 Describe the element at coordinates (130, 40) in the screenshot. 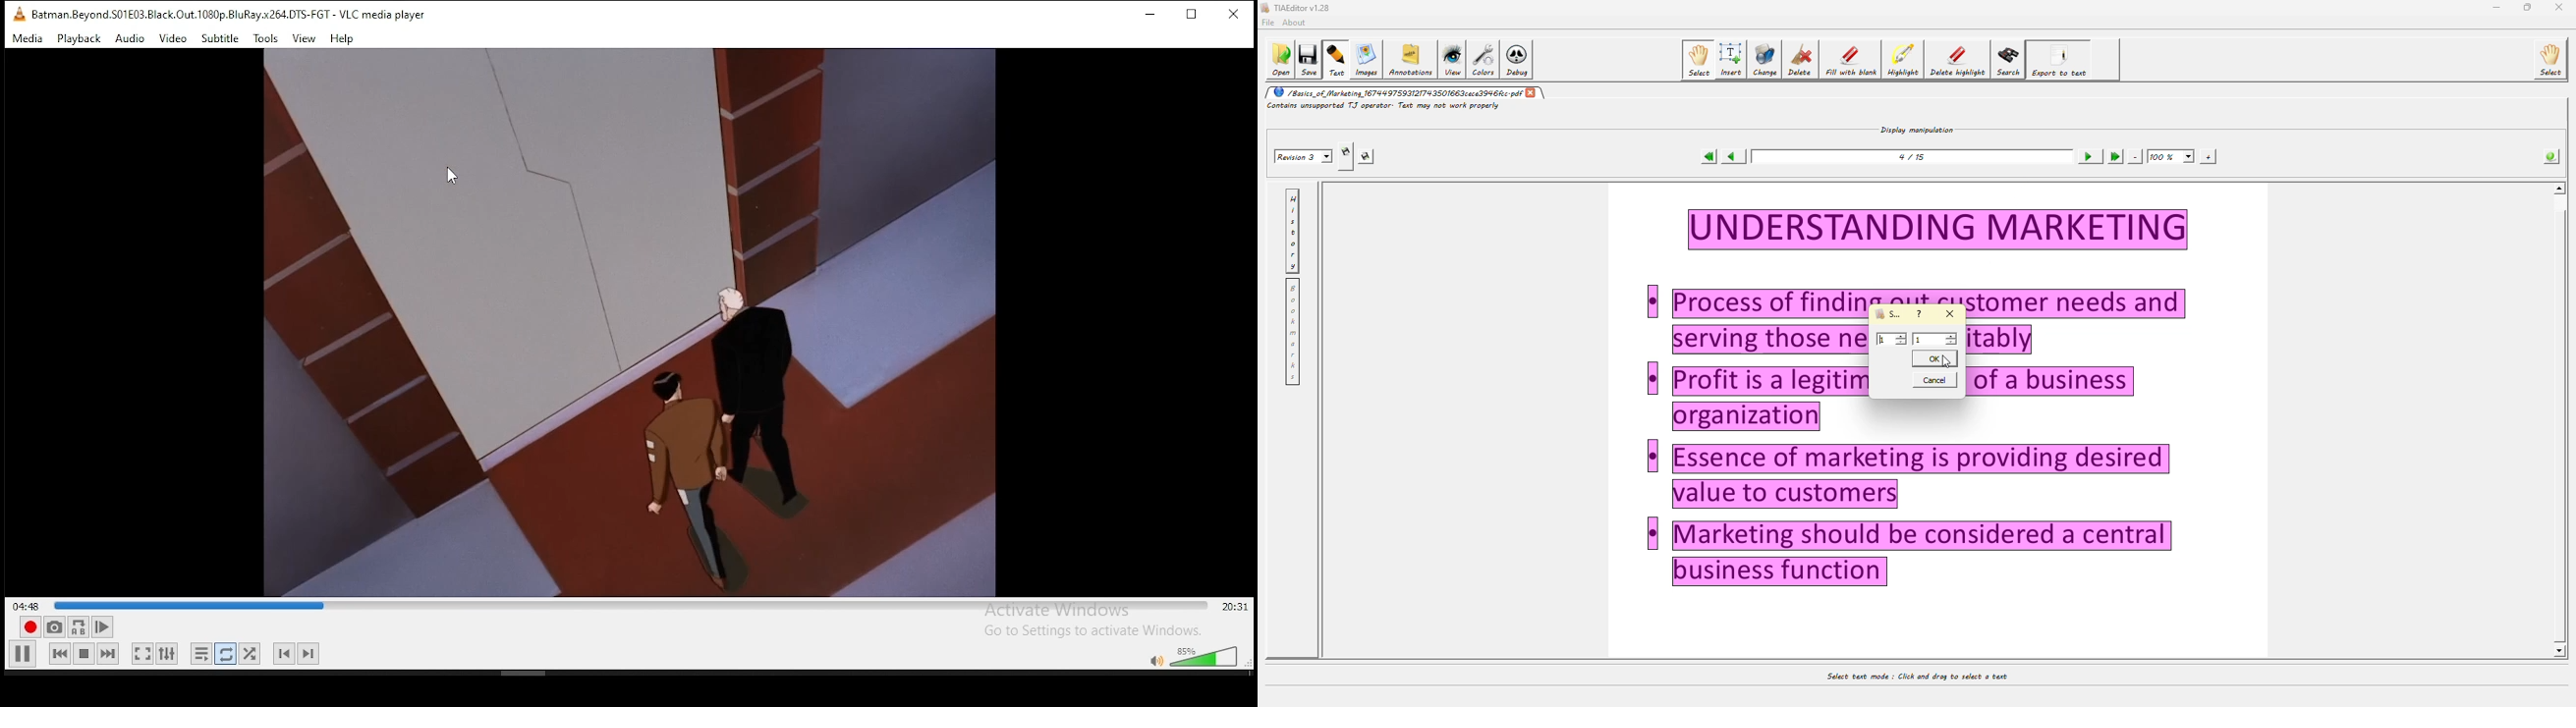

I see `Audio` at that location.